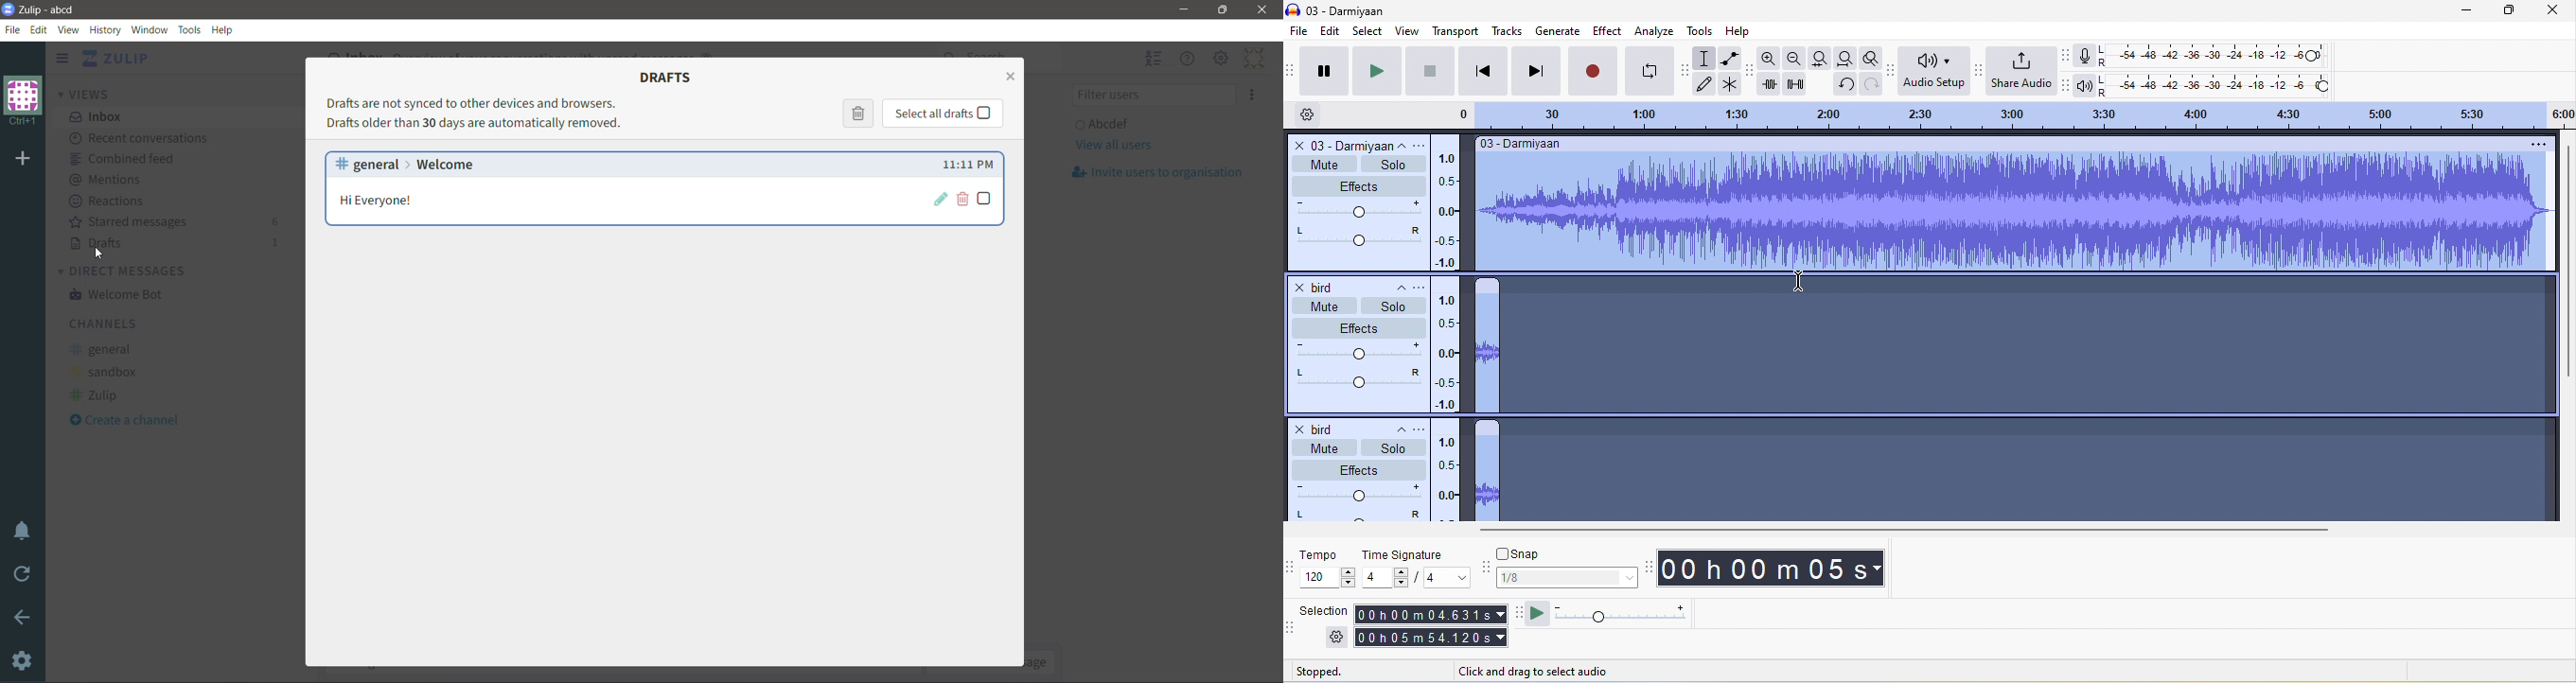  What do you see at coordinates (1332, 638) in the screenshot?
I see `settings` at bounding box center [1332, 638].